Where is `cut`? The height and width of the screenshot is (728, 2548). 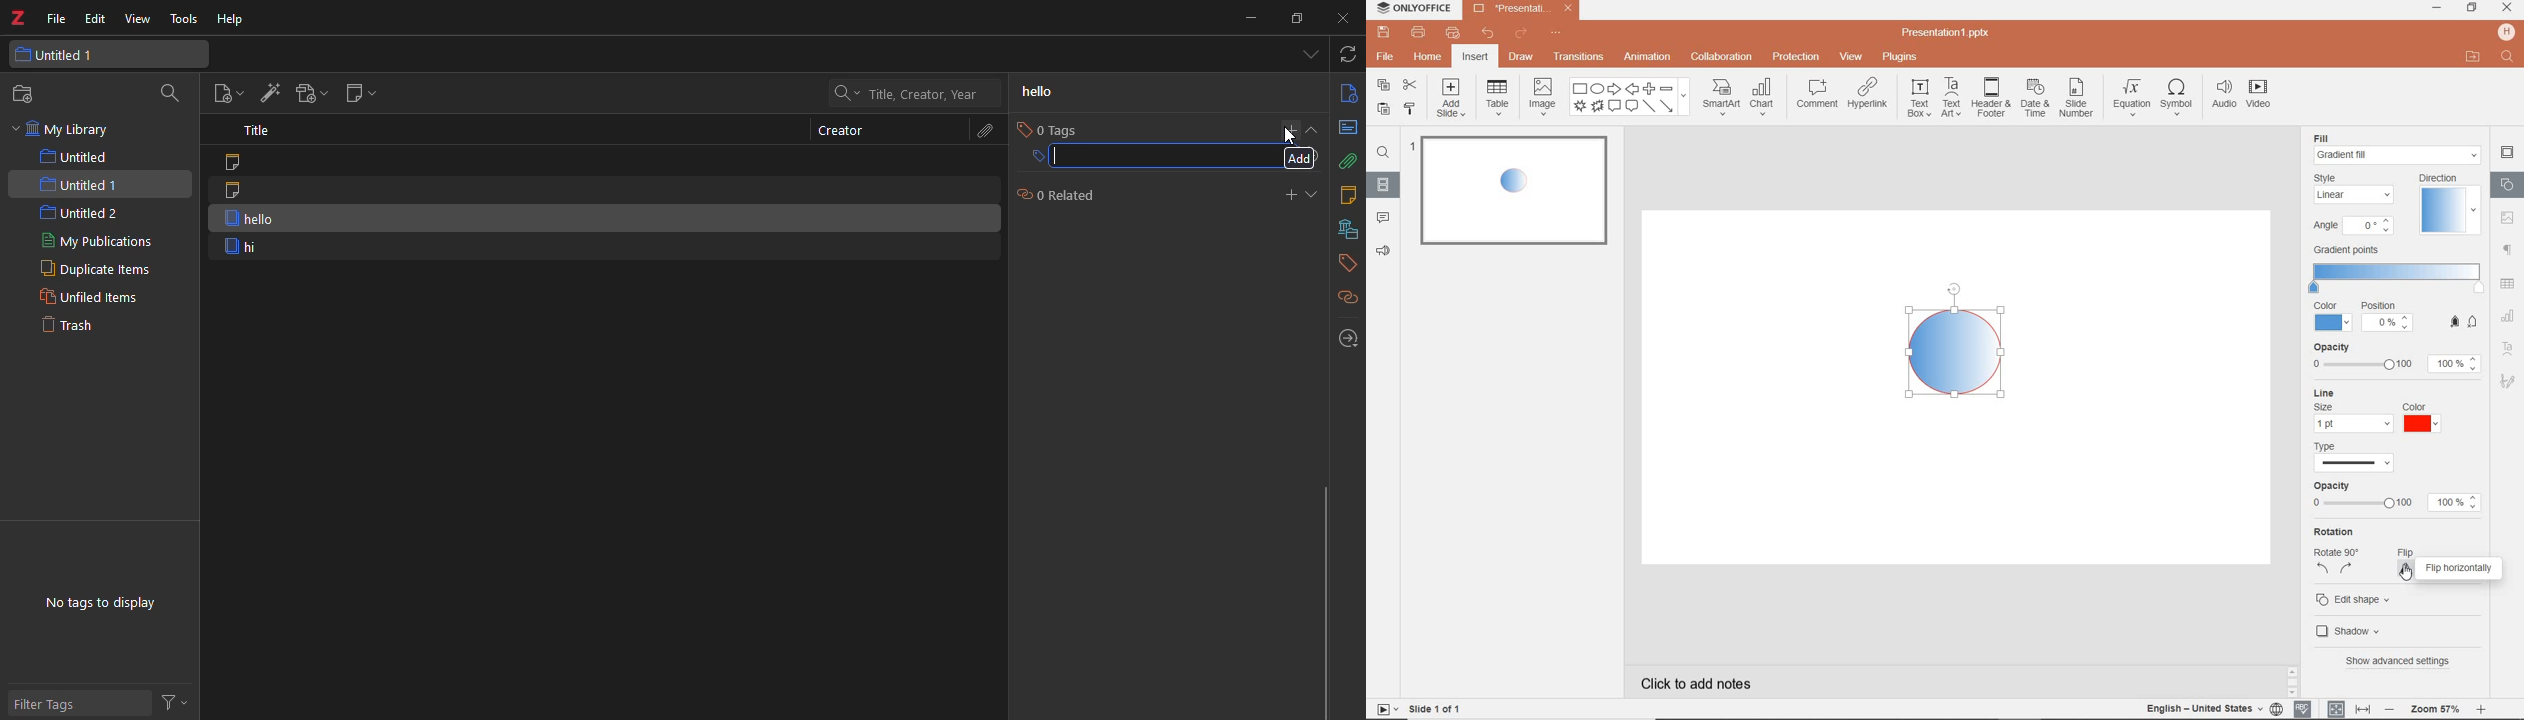
cut is located at coordinates (1409, 85).